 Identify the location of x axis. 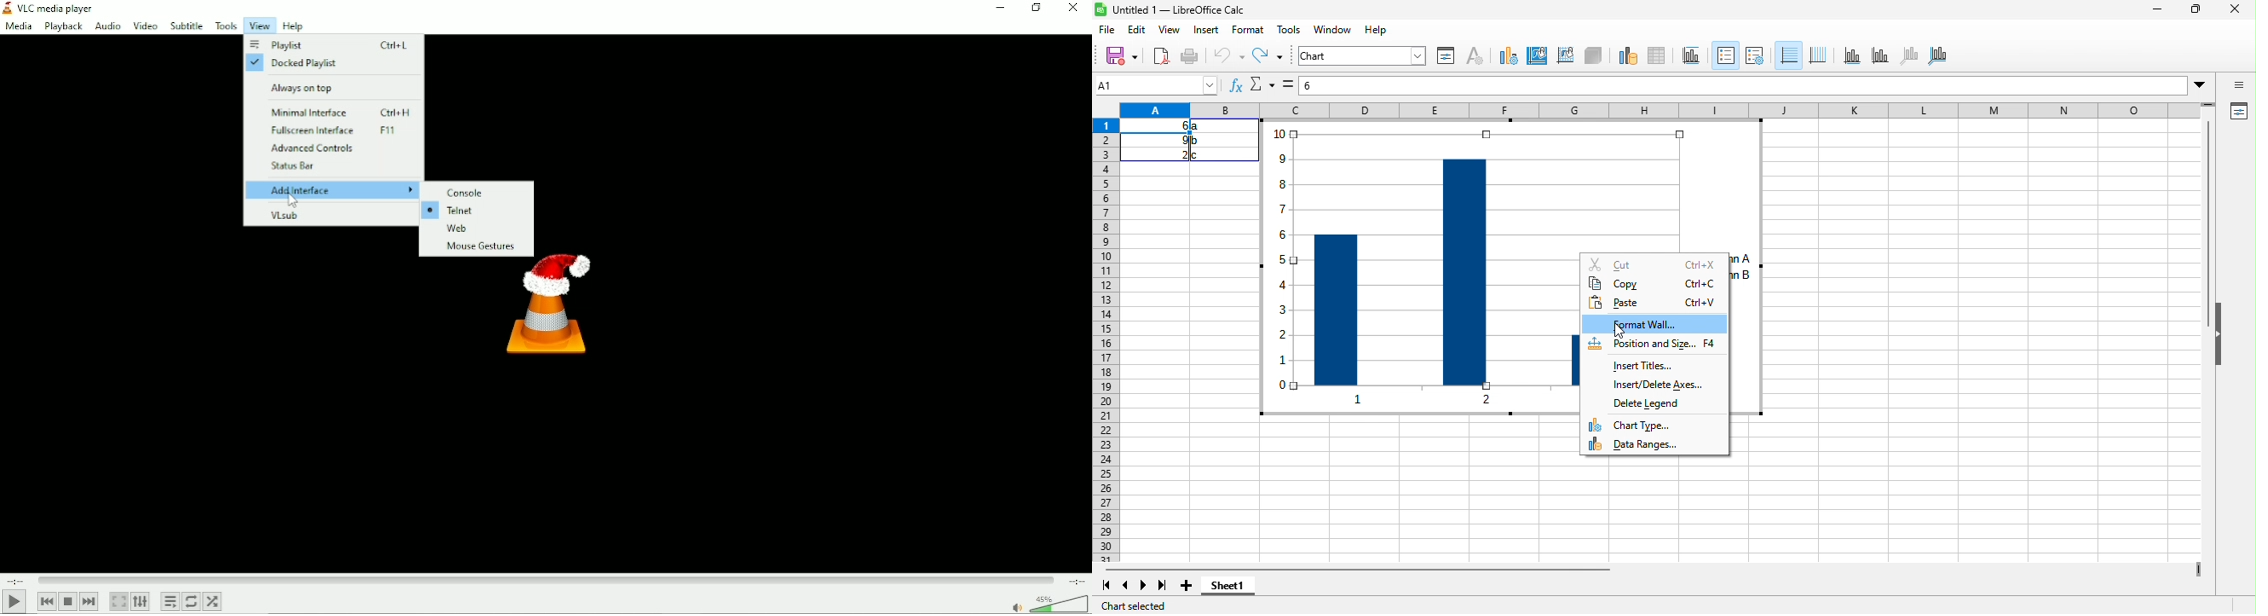
(1852, 55).